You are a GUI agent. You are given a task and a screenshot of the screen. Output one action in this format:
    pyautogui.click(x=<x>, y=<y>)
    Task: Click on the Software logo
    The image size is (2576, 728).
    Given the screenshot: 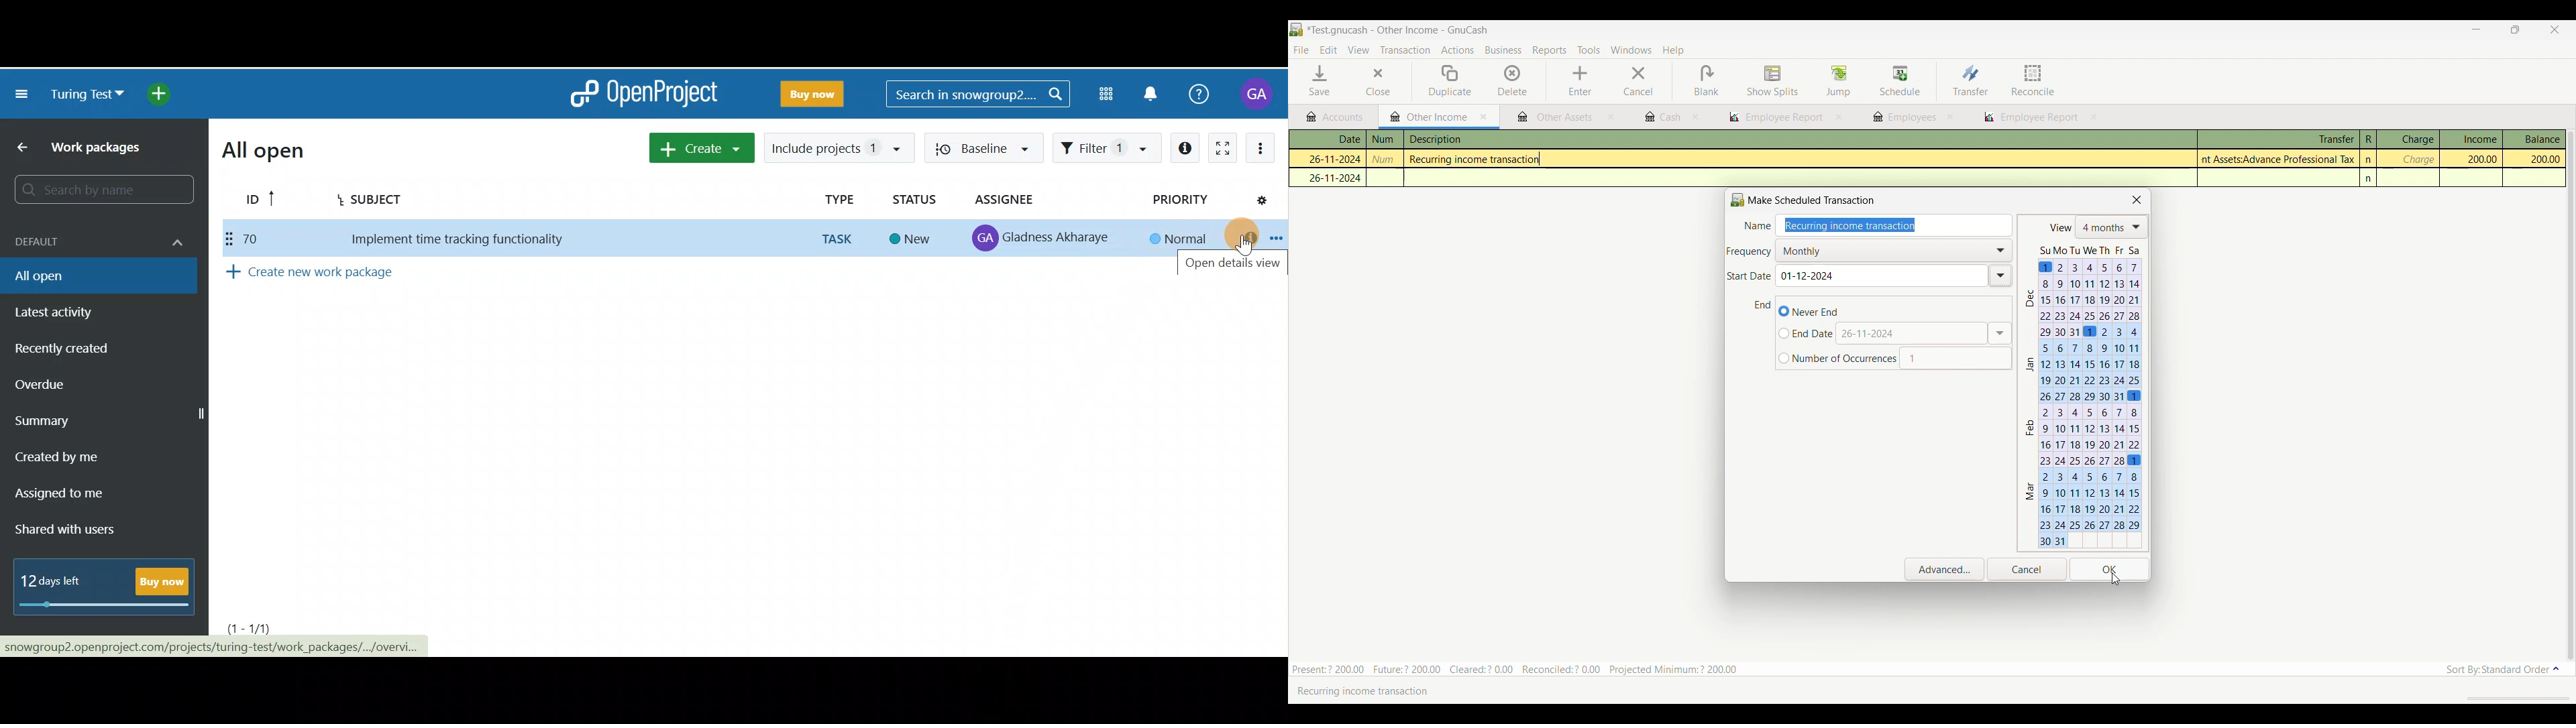 What is the action you would take?
    pyautogui.click(x=1297, y=29)
    